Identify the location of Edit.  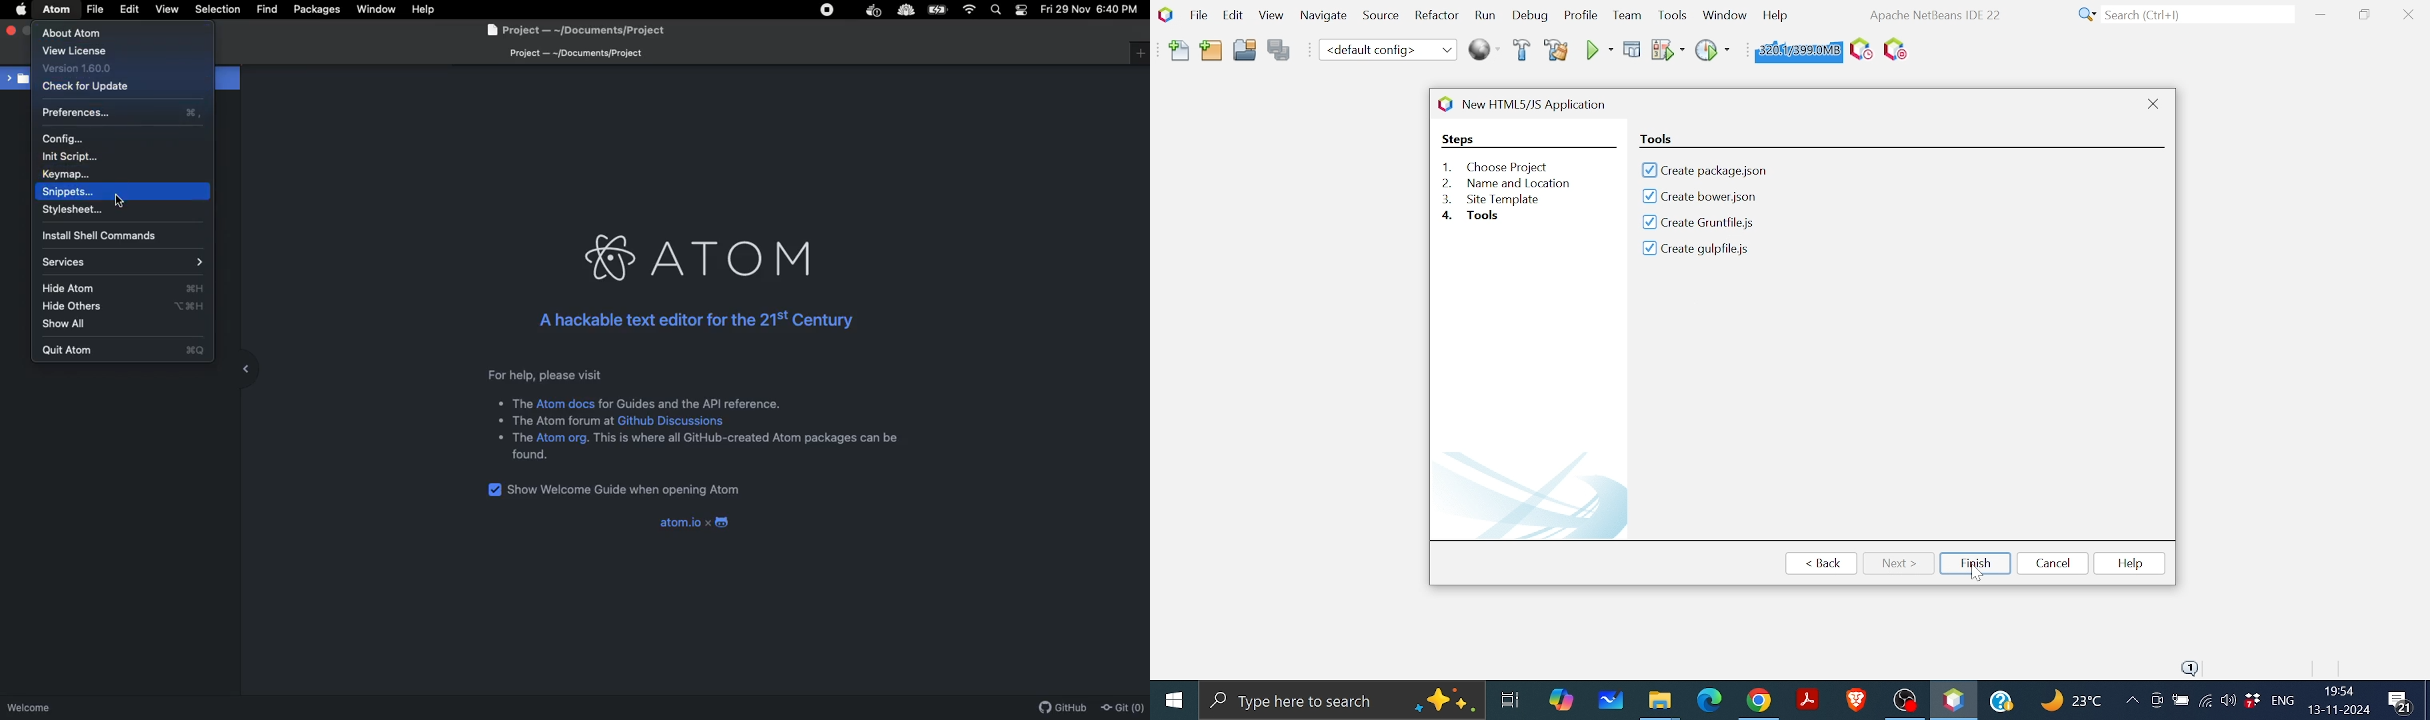
(130, 9).